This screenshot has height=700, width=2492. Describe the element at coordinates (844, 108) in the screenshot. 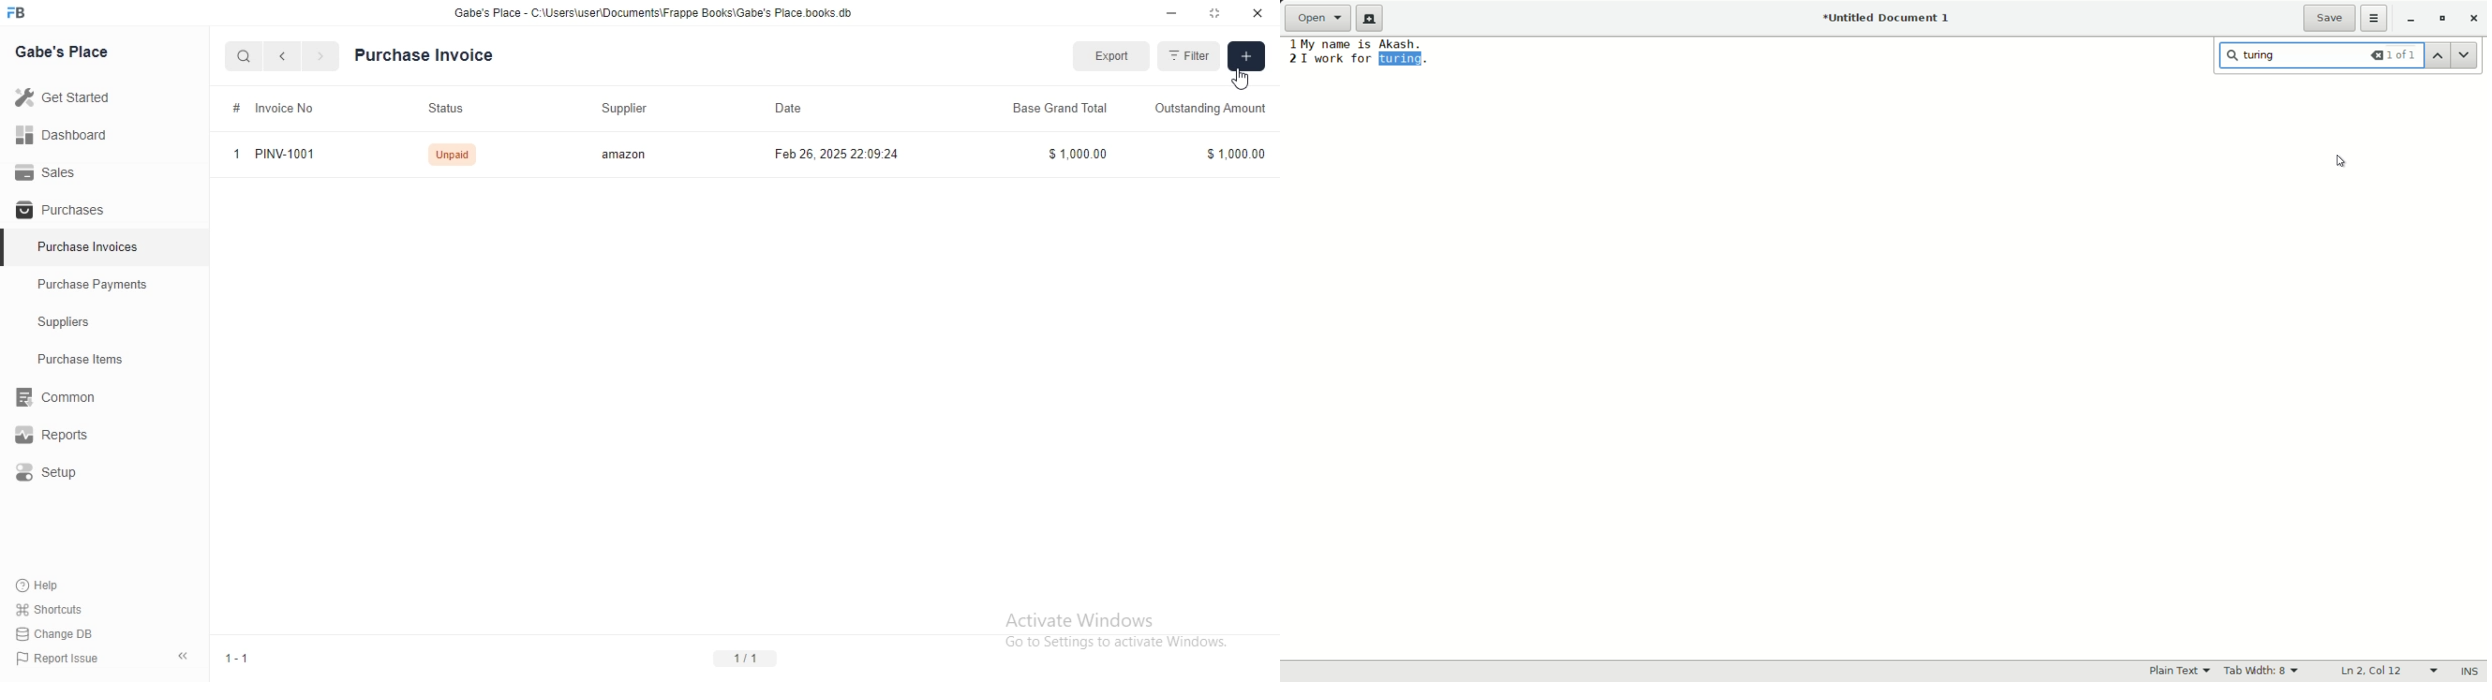

I see `Date` at that location.